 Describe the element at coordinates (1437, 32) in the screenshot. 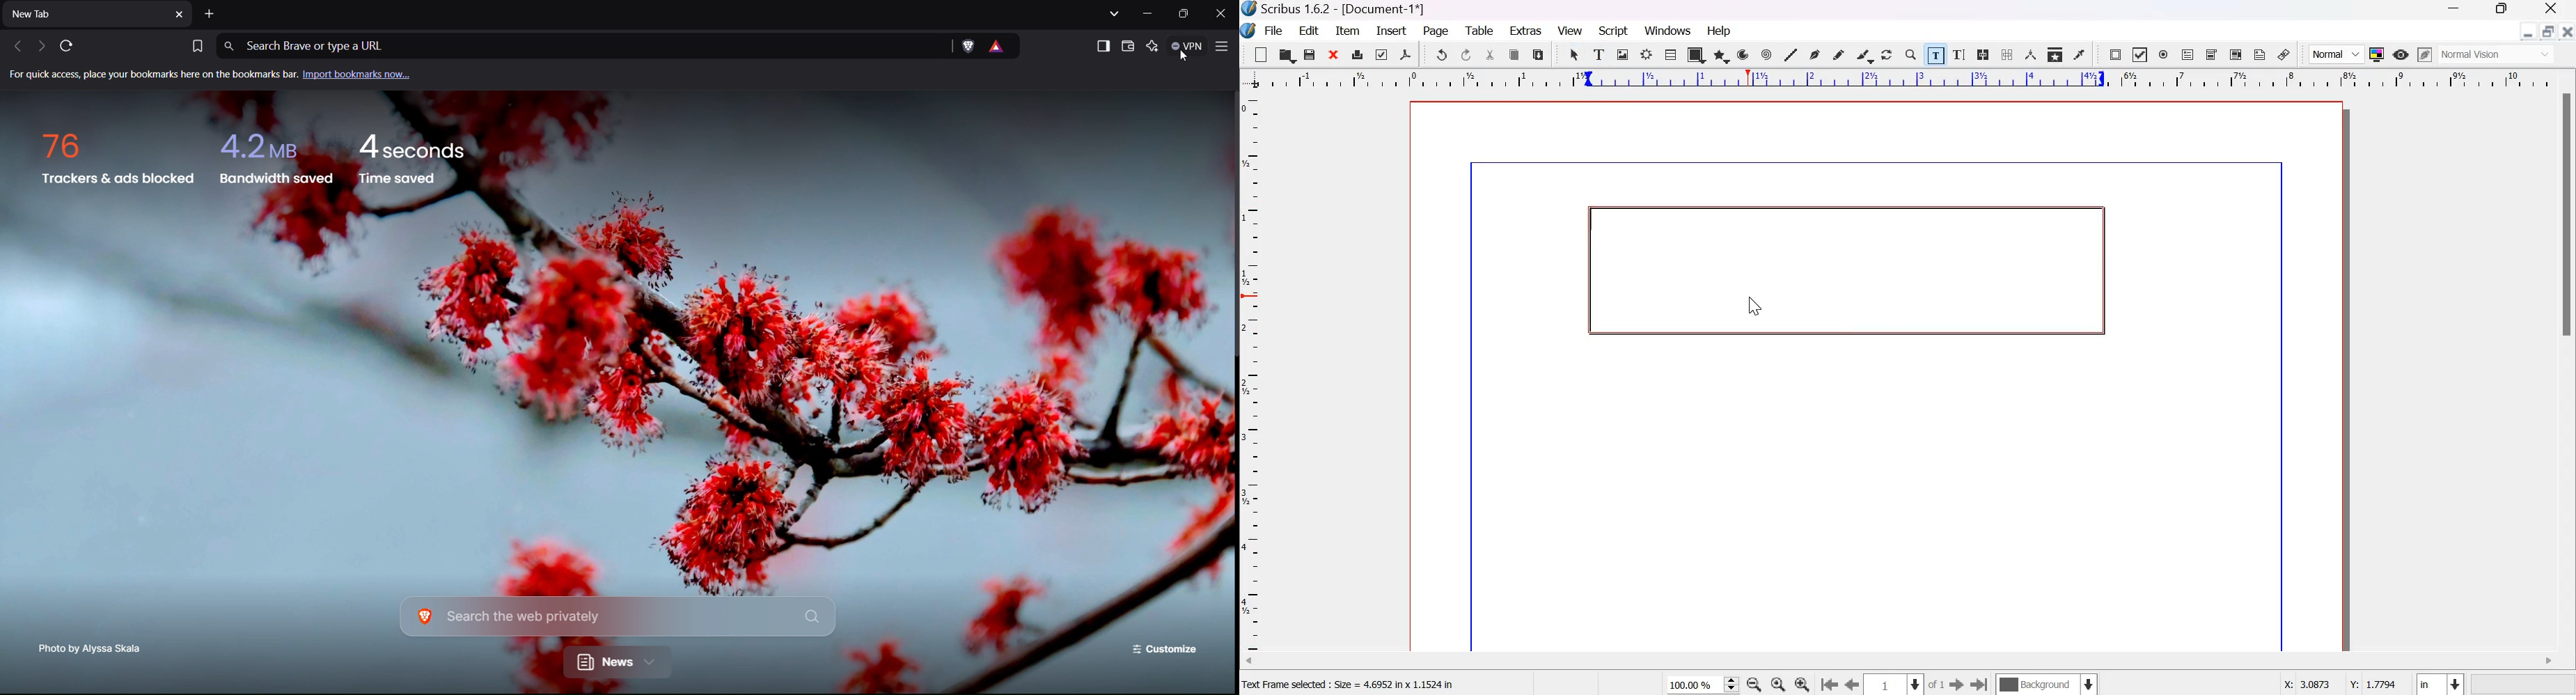

I see `page` at that location.